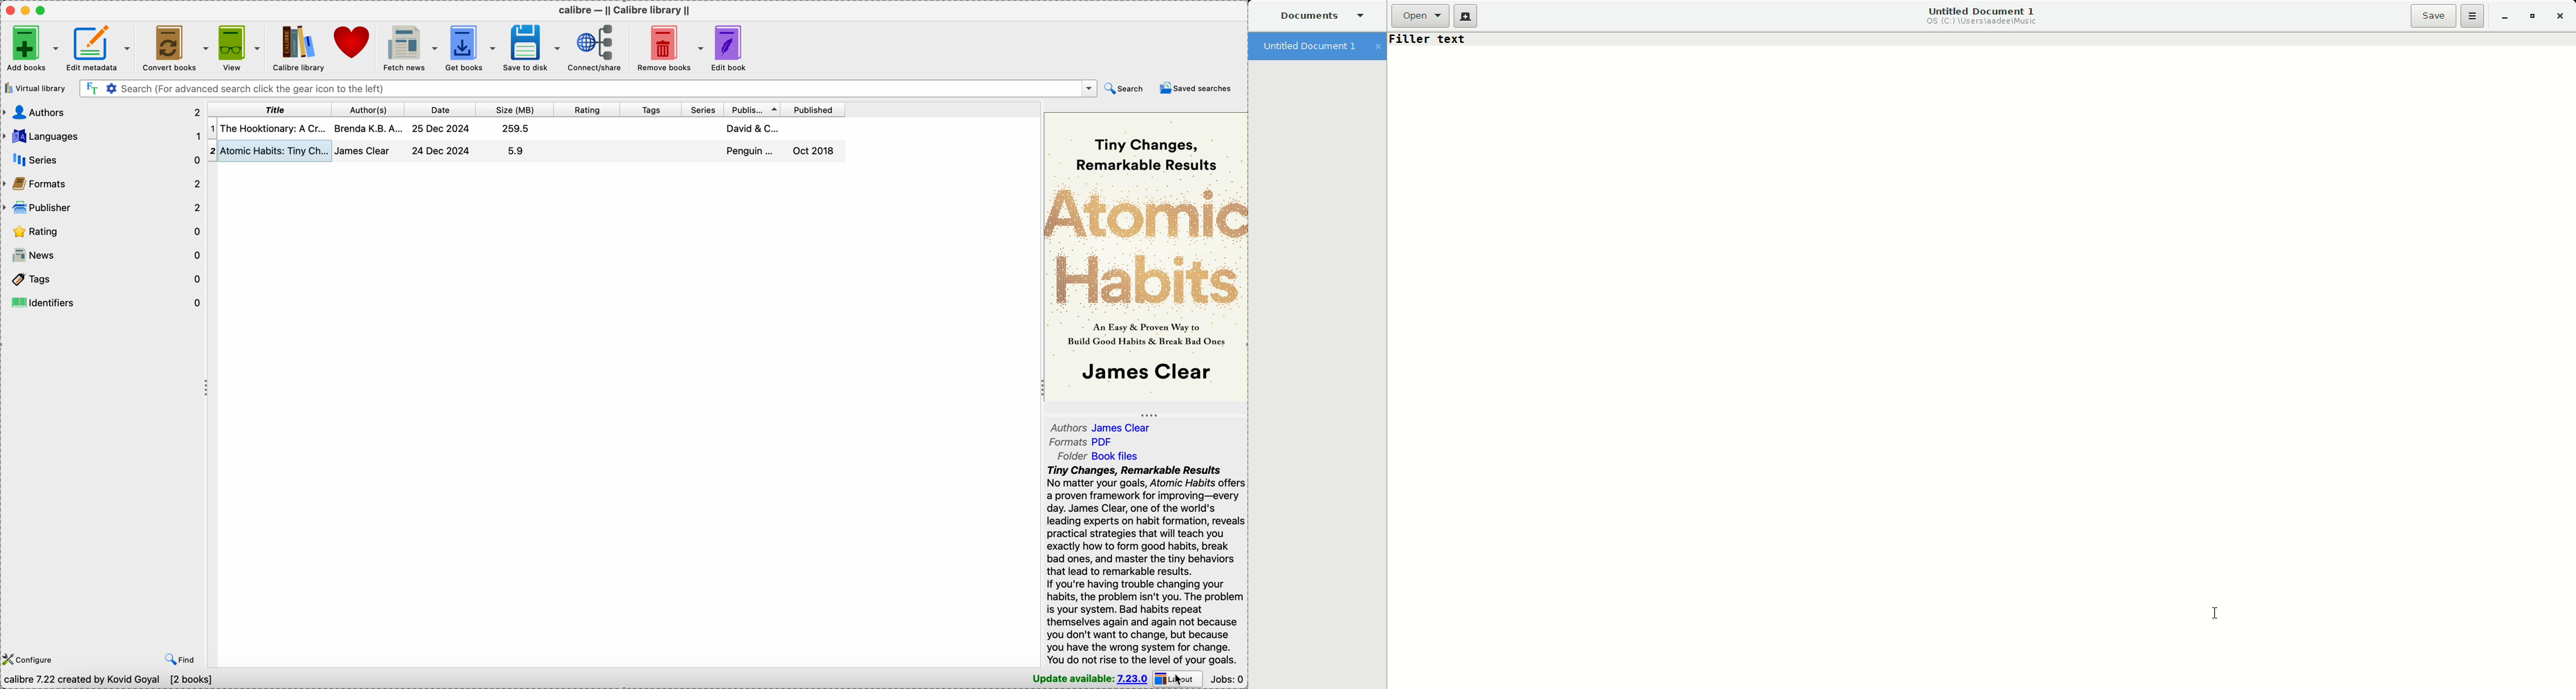 The width and height of the screenshot is (2576, 700). I want to click on Text, so click(1427, 39).